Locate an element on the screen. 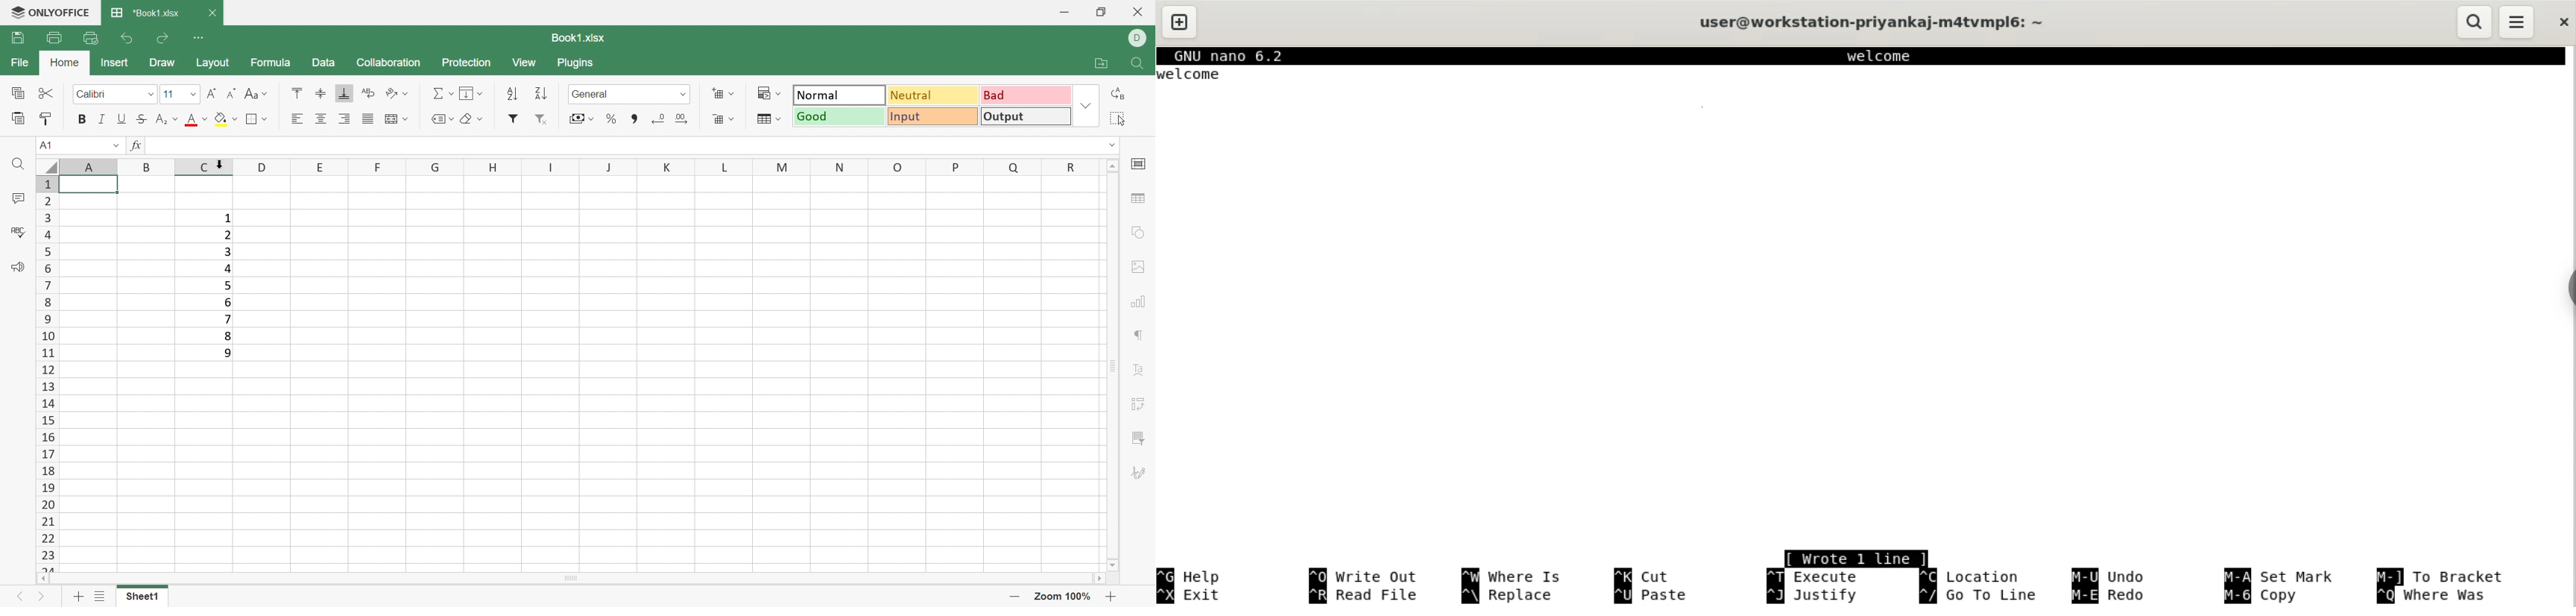 Image resolution: width=2576 pixels, height=616 pixels. E is located at coordinates (318, 167).